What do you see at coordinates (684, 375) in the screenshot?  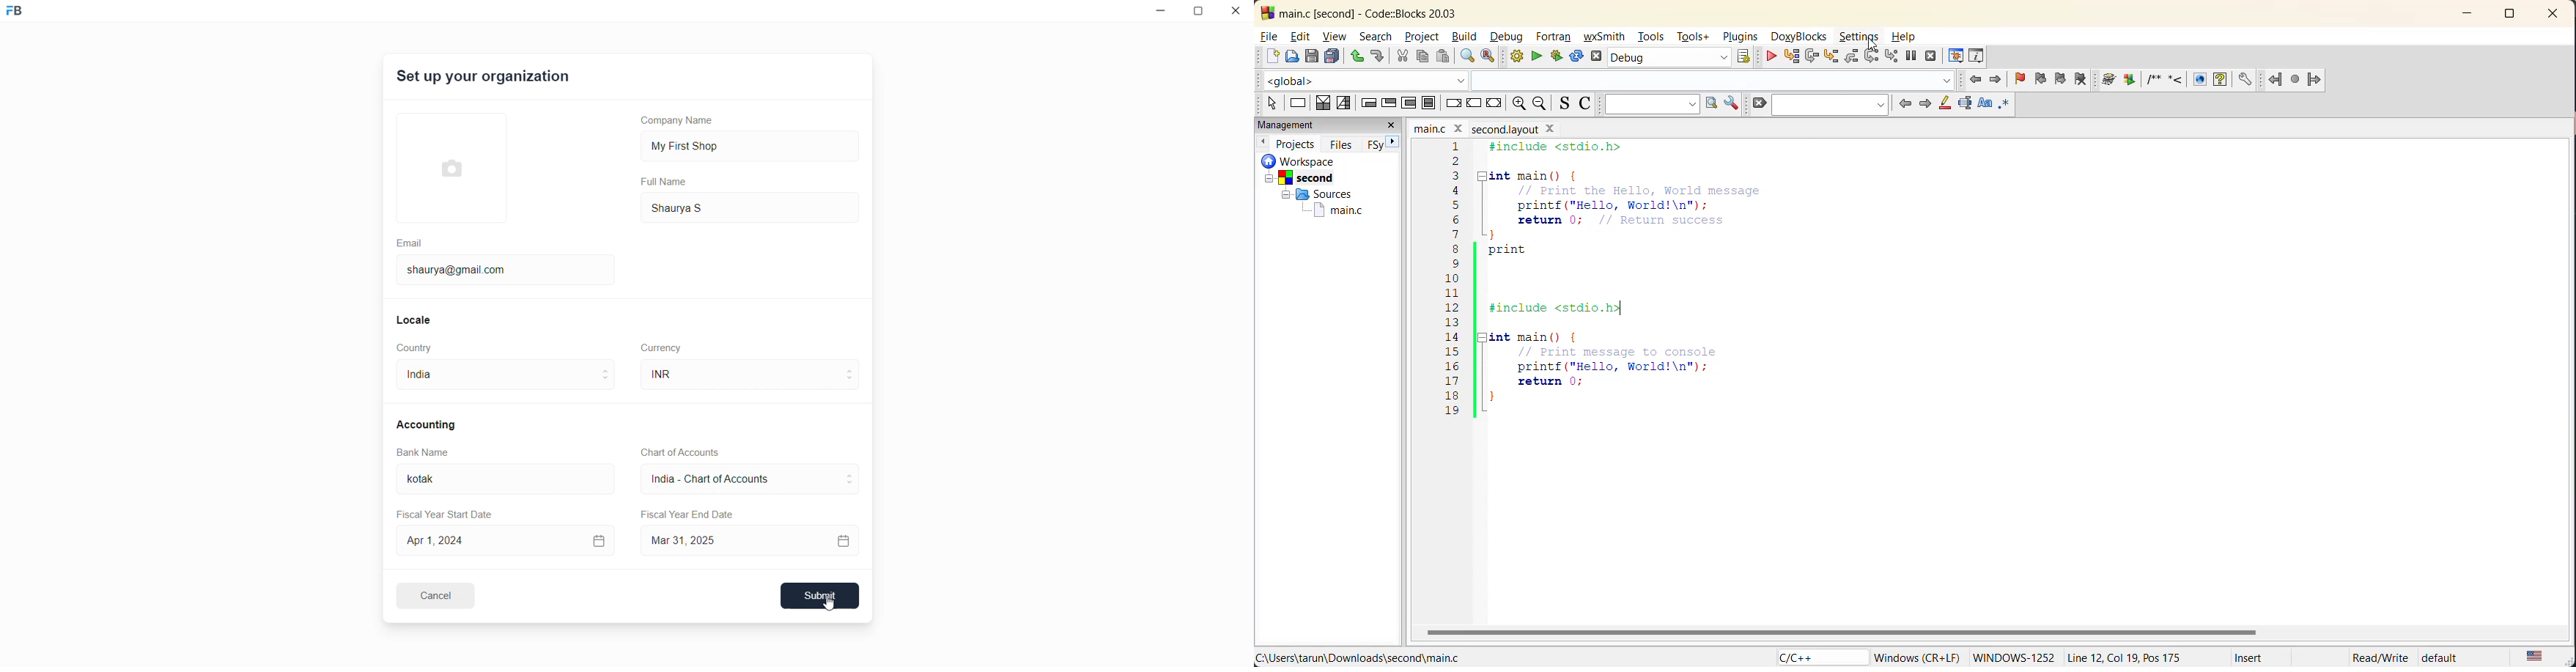 I see `INR` at bounding box center [684, 375].